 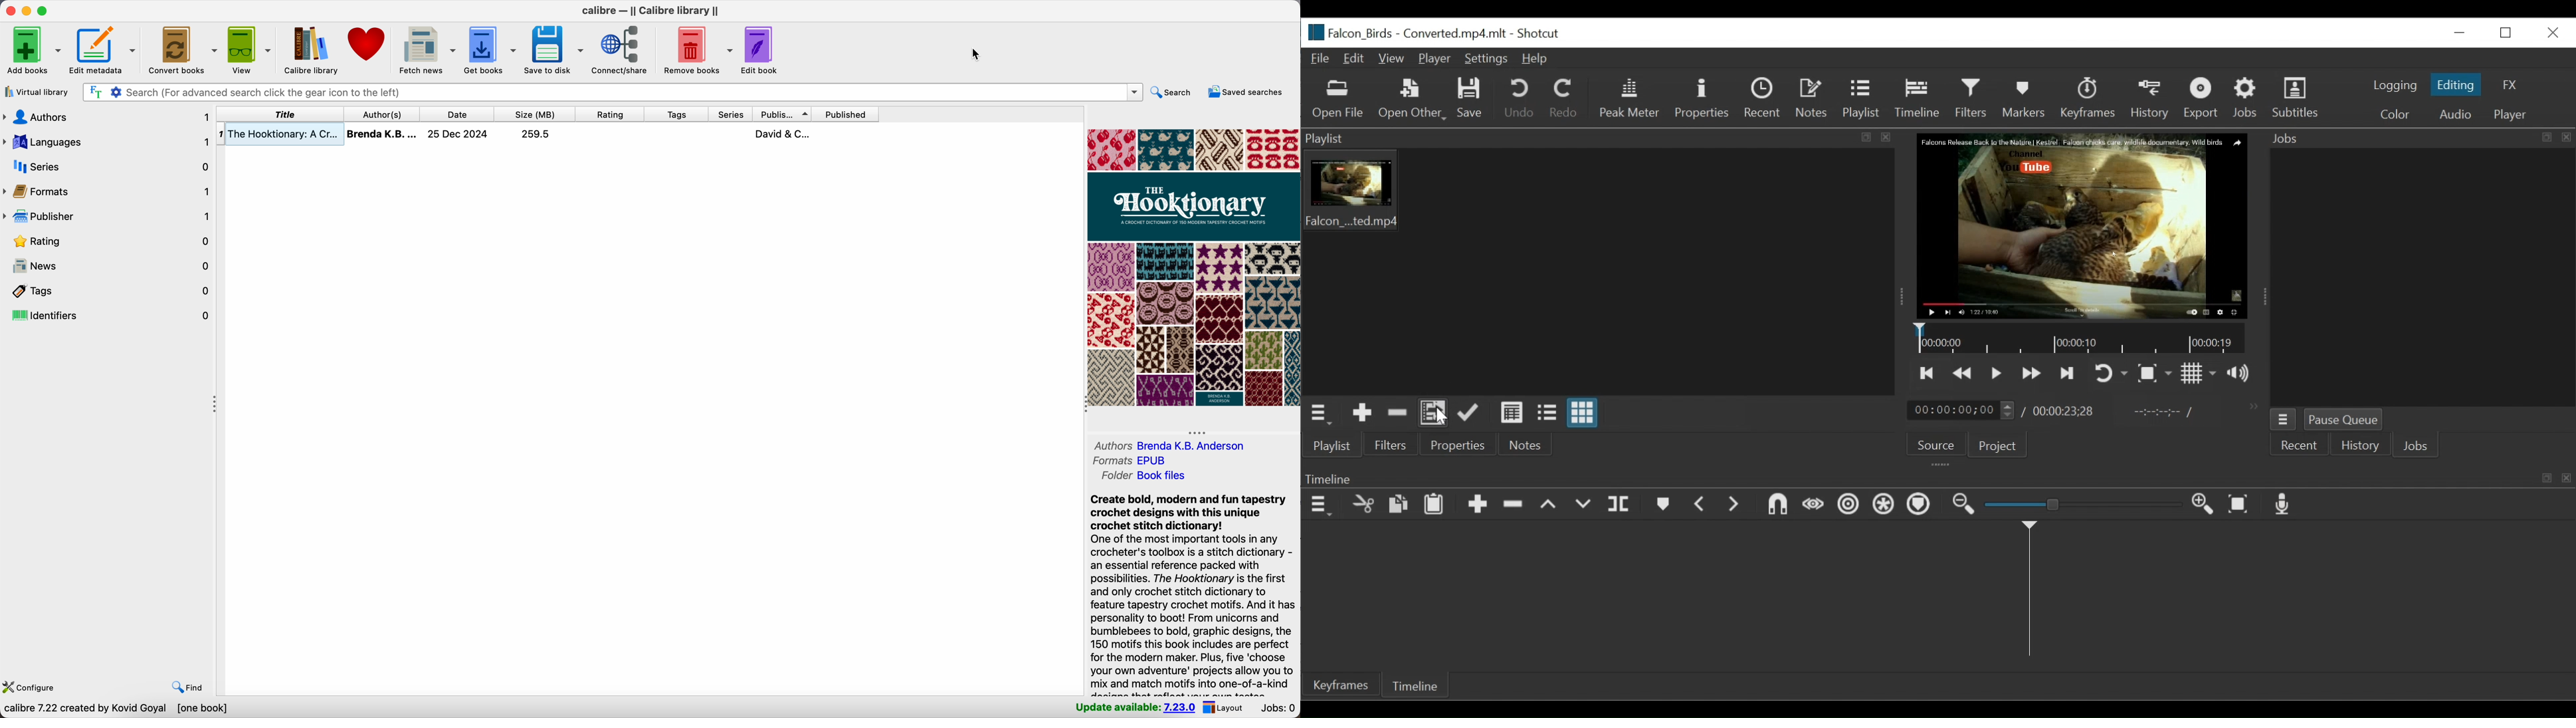 I want to click on Zoom timeline to fit, so click(x=2238, y=505).